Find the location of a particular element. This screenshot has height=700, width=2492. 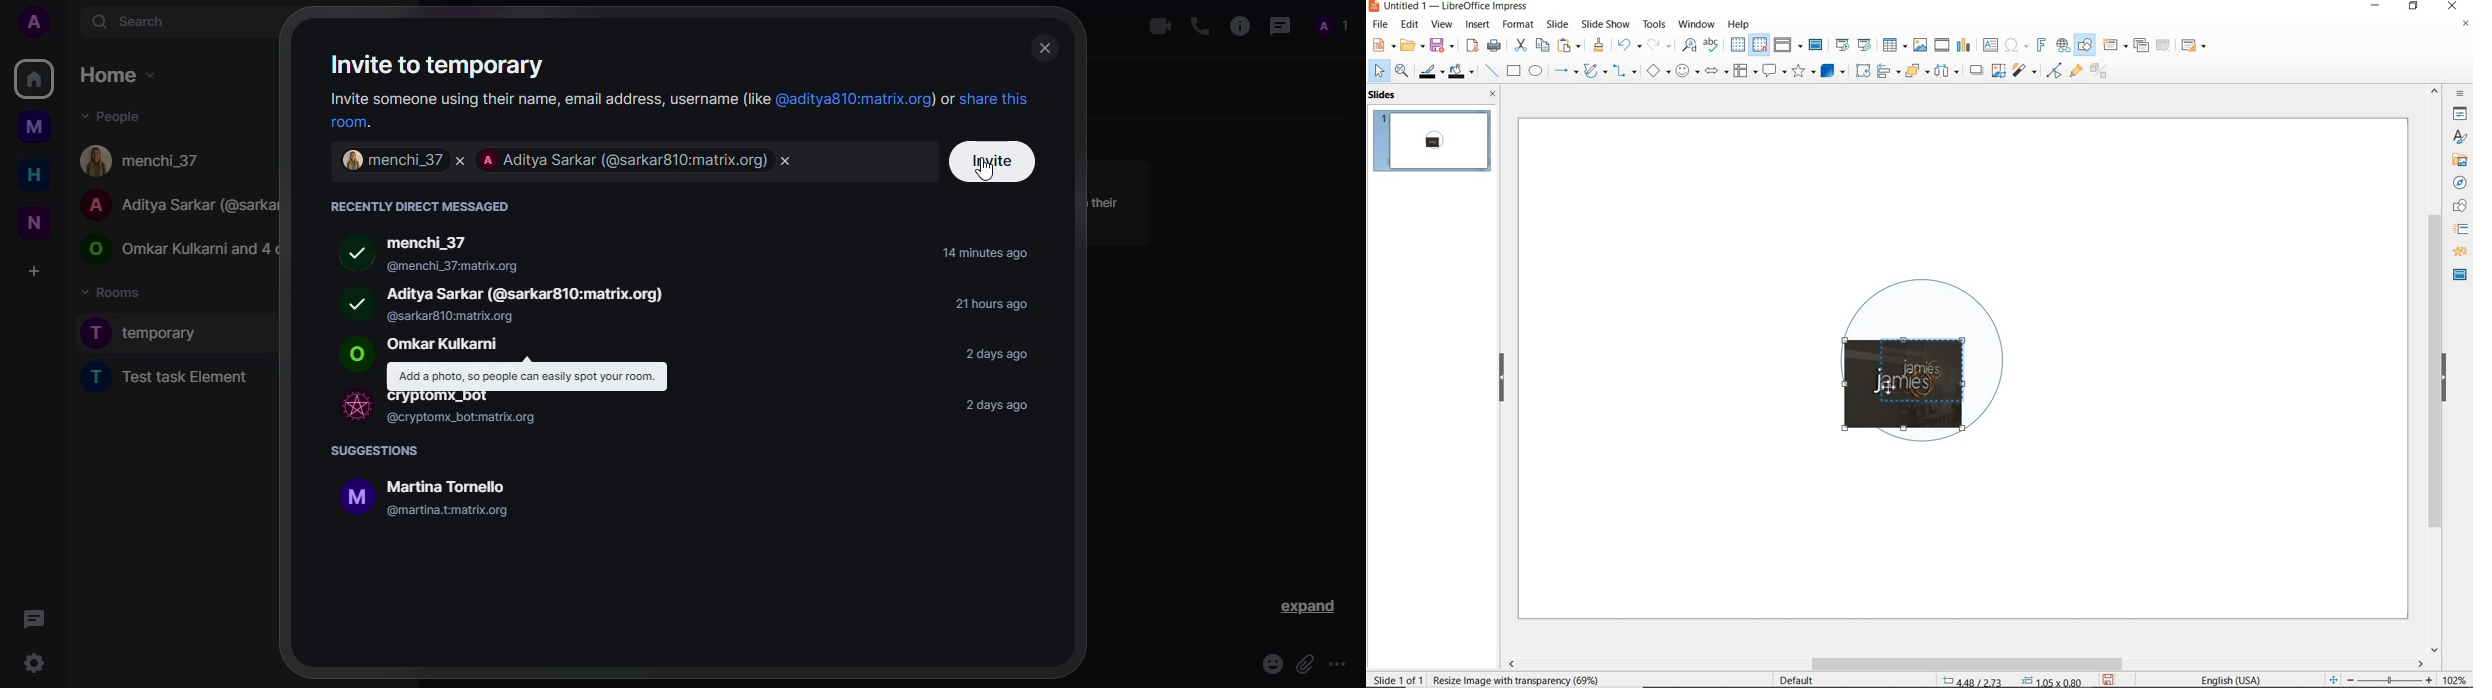

zoom & pan is located at coordinates (1403, 72).